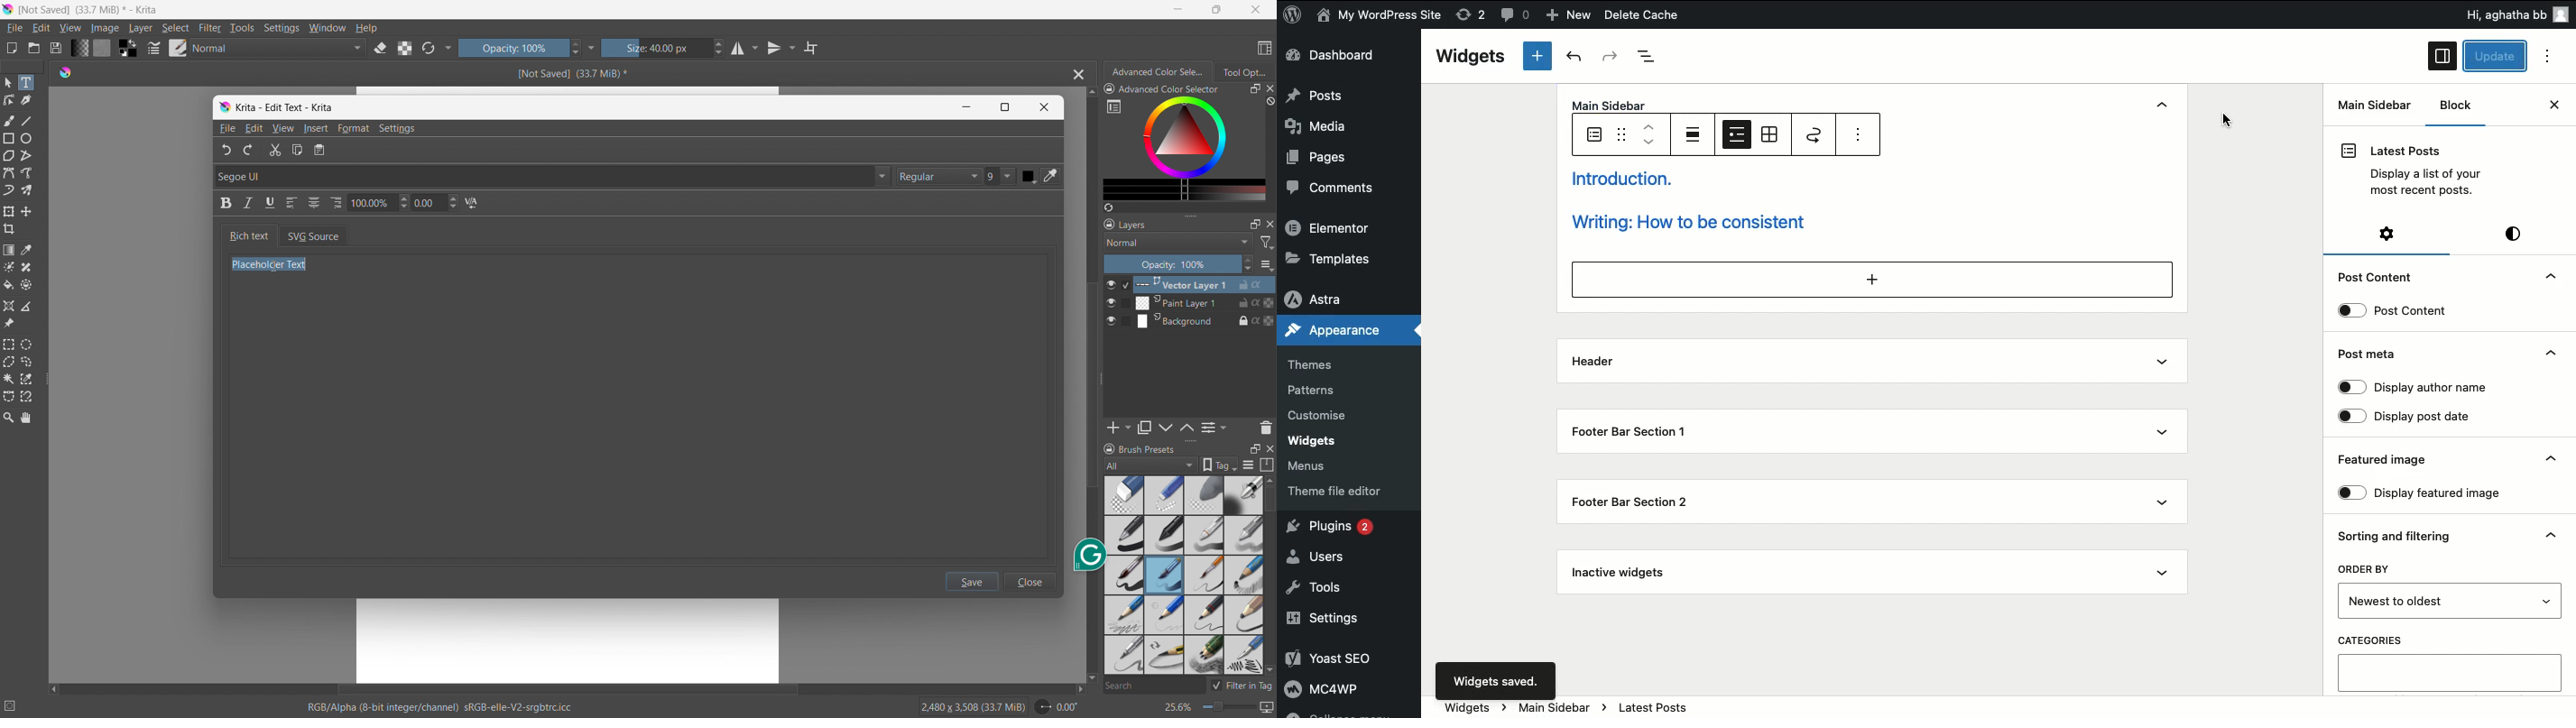 This screenshot has height=728, width=2576. I want to click on Elementor, so click(1329, 226).